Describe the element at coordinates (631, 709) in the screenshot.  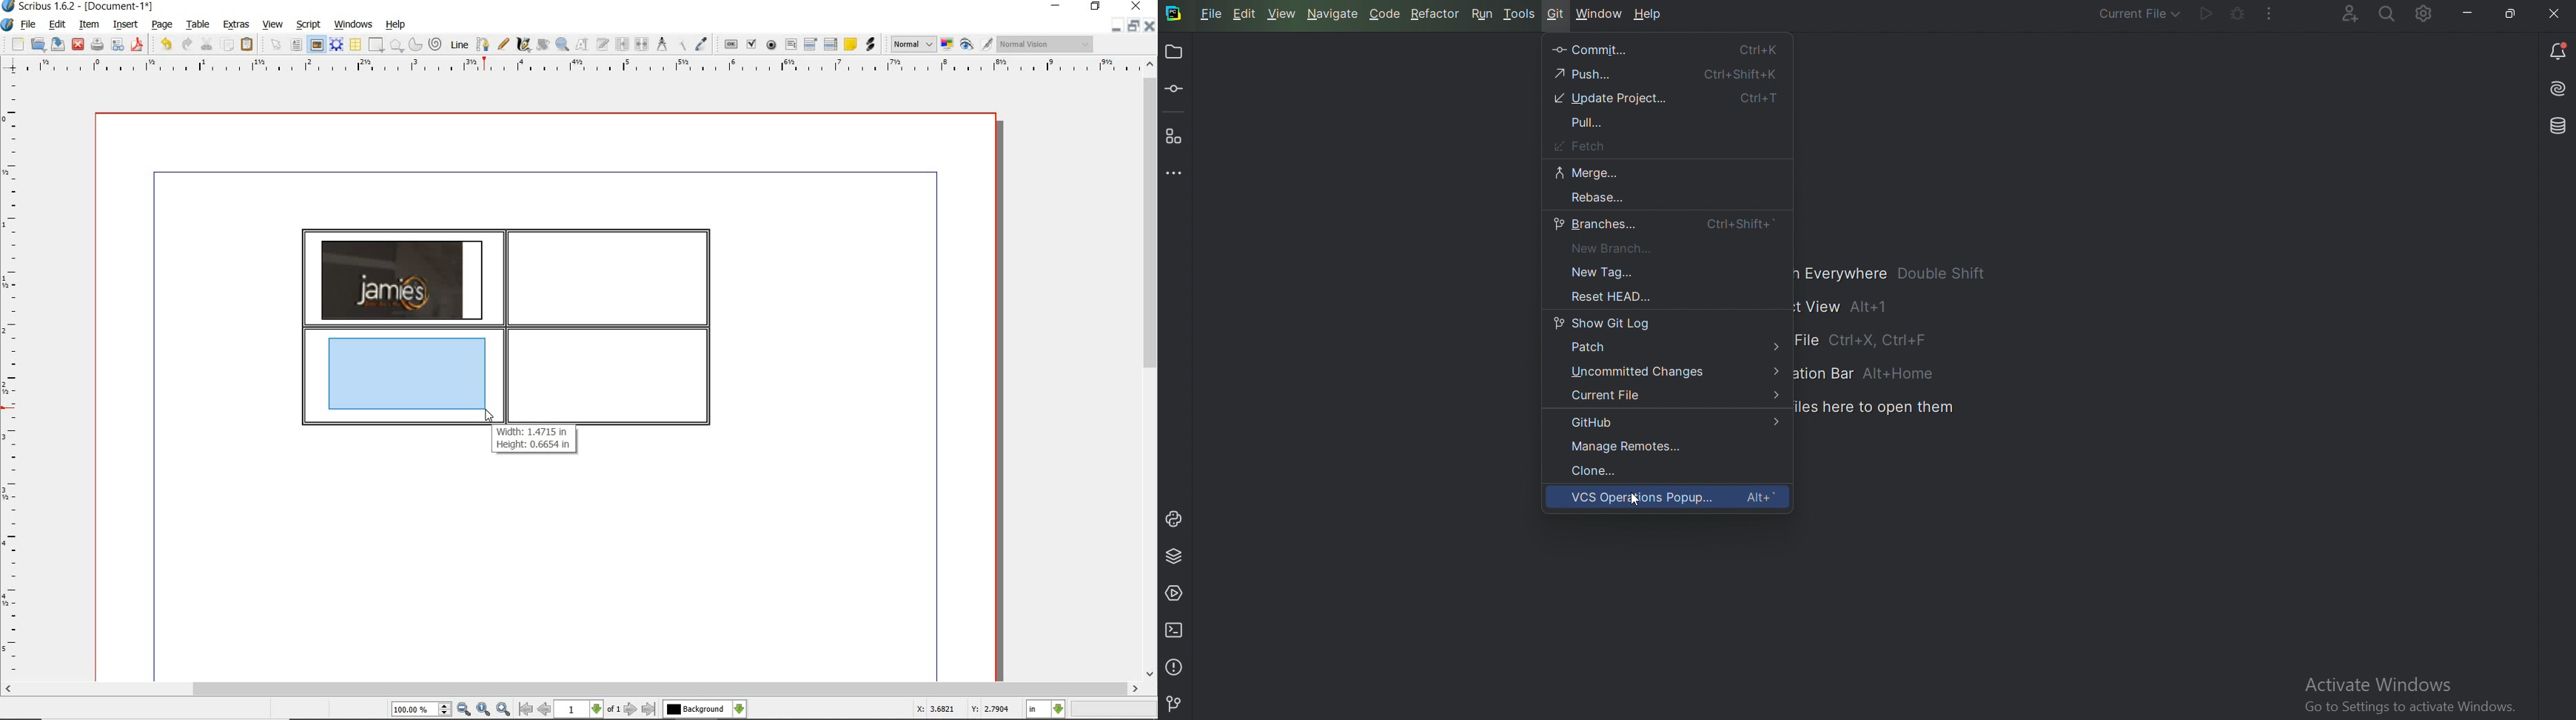
I see `go to next page` at that location.